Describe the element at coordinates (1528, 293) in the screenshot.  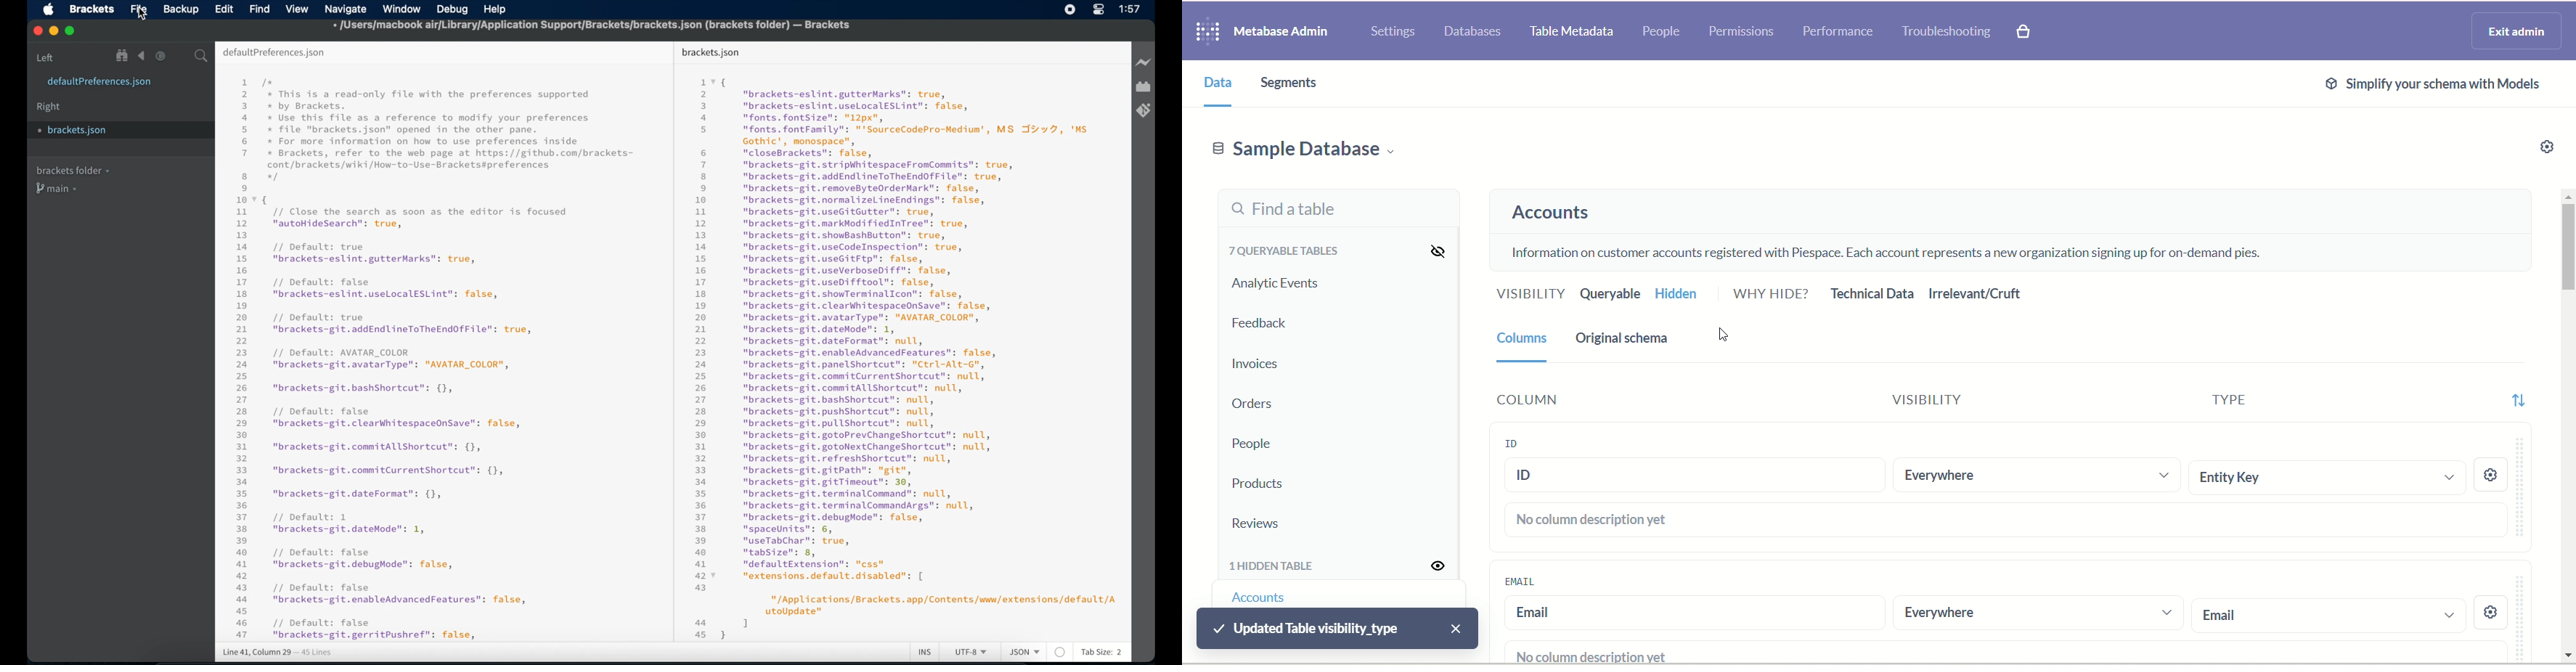
I see `visibility` at that location.